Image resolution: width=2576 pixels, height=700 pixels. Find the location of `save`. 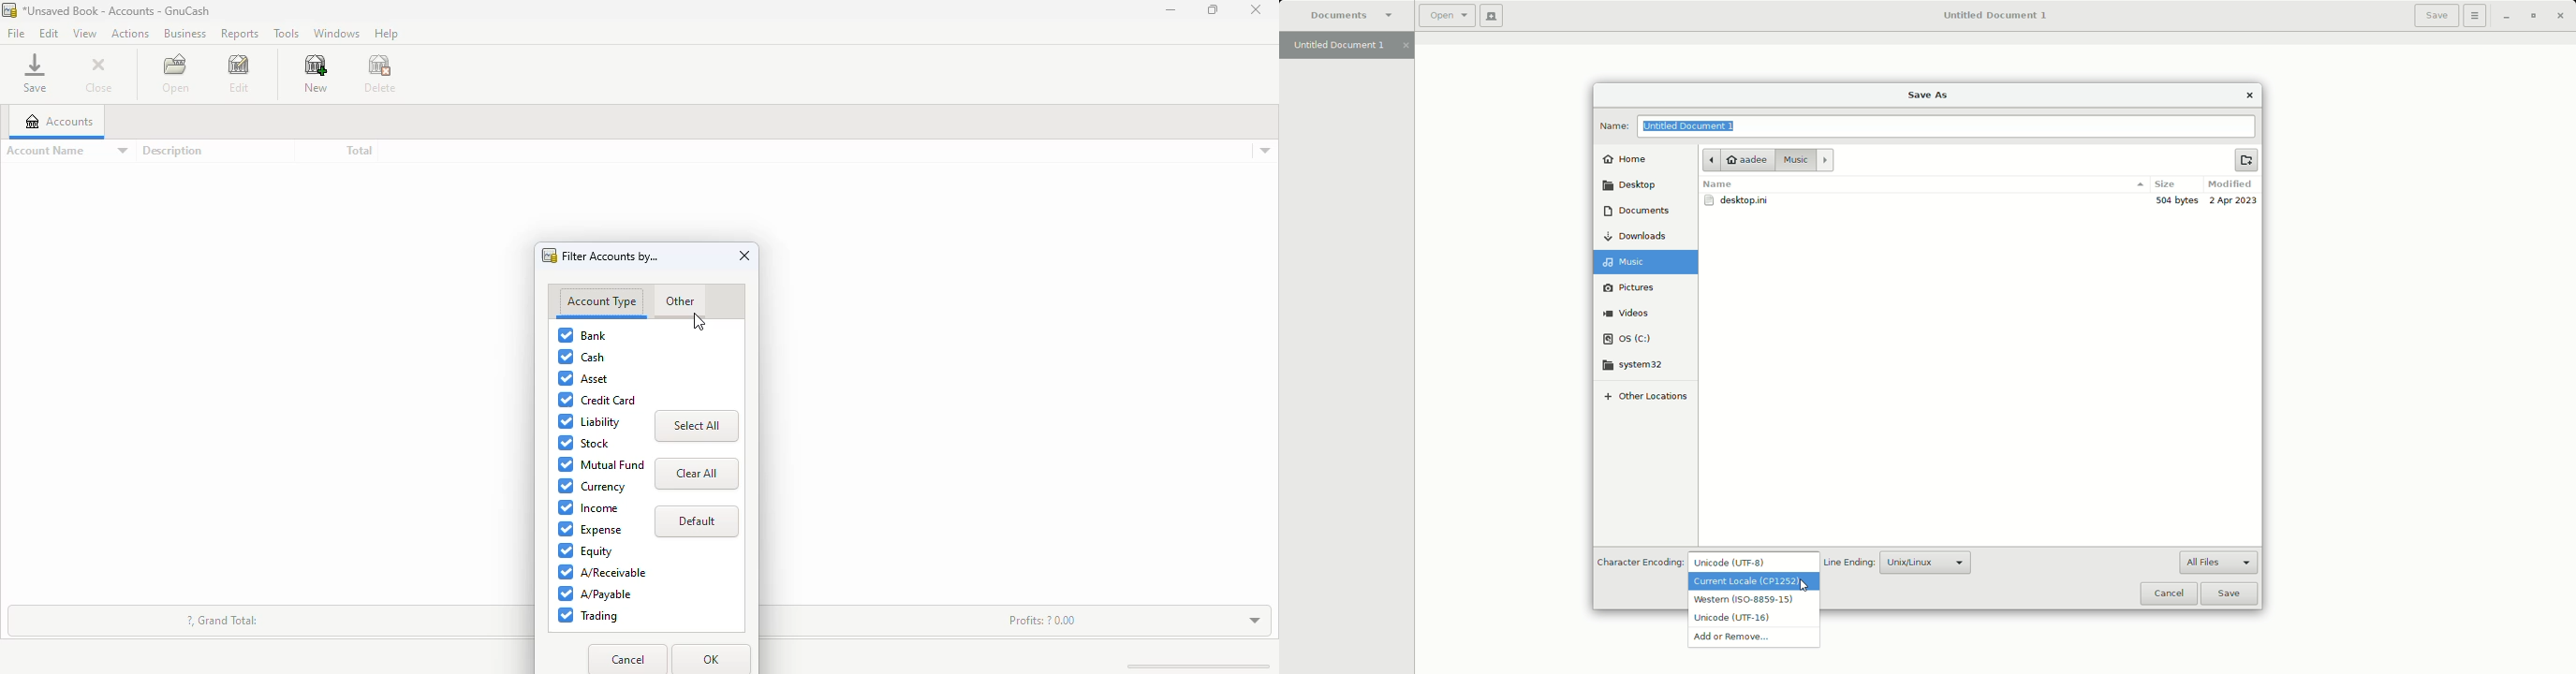

save is located at coordinates (35, 73).